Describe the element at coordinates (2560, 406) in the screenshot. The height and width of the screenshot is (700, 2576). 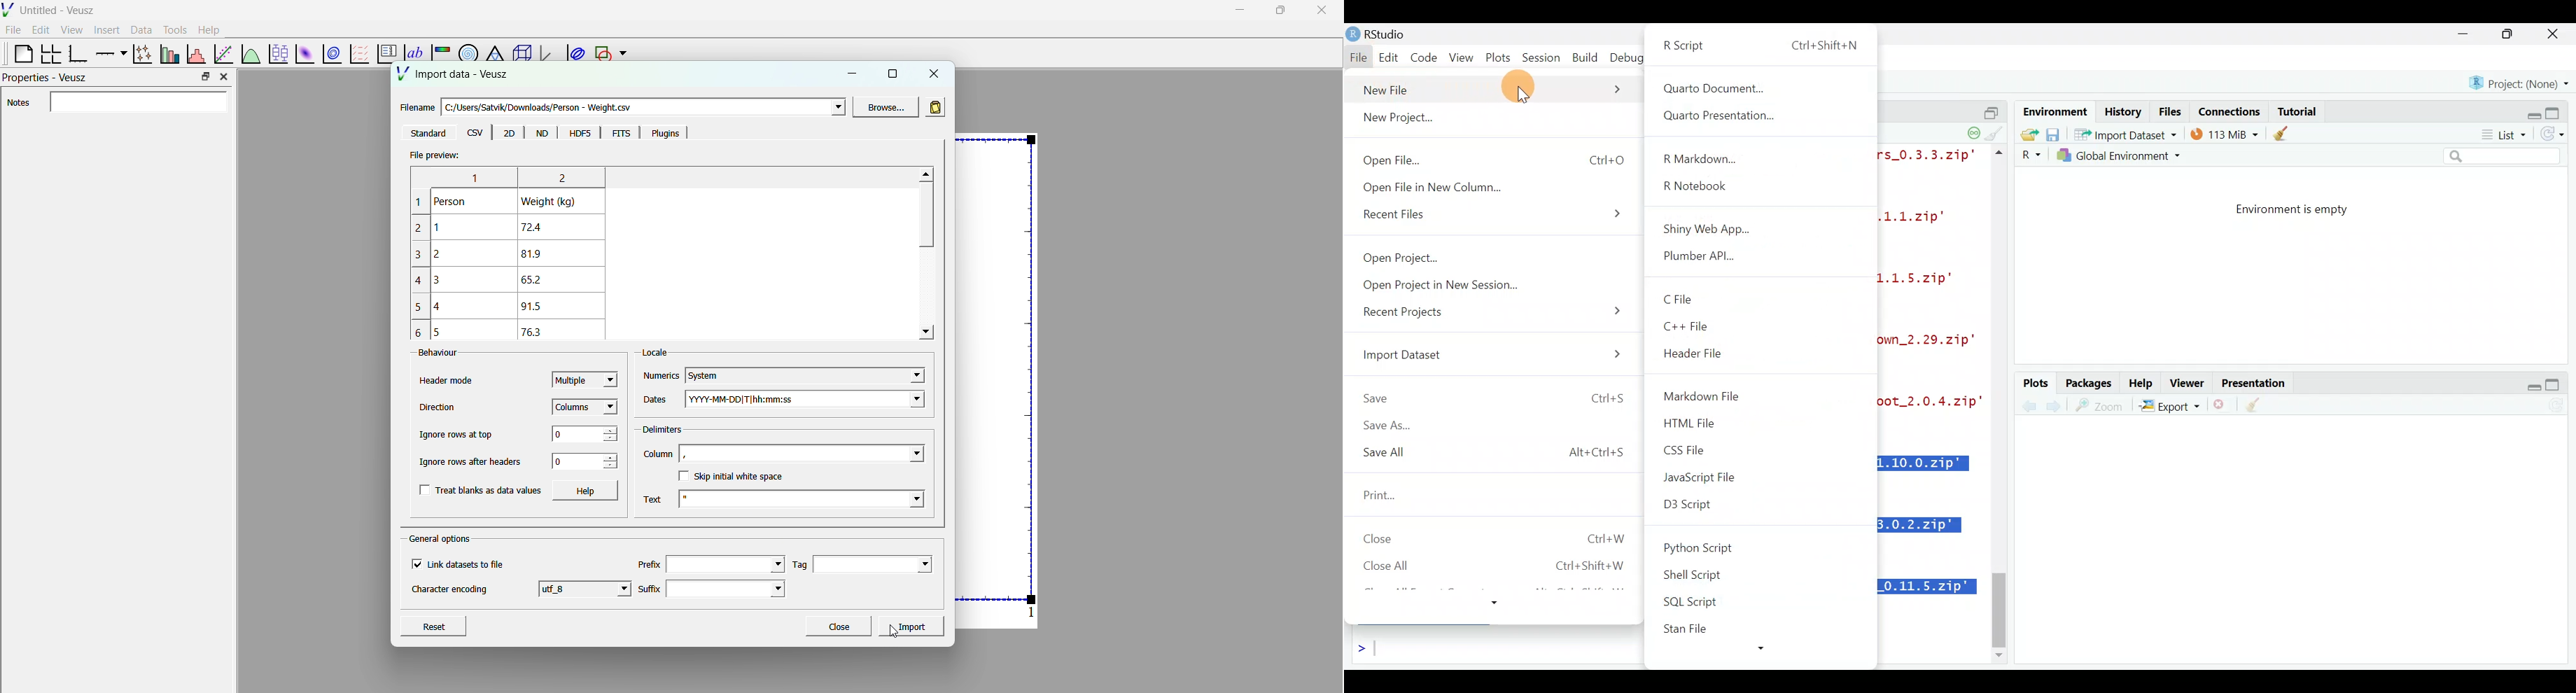
I see `Refresh current plot` at that location.